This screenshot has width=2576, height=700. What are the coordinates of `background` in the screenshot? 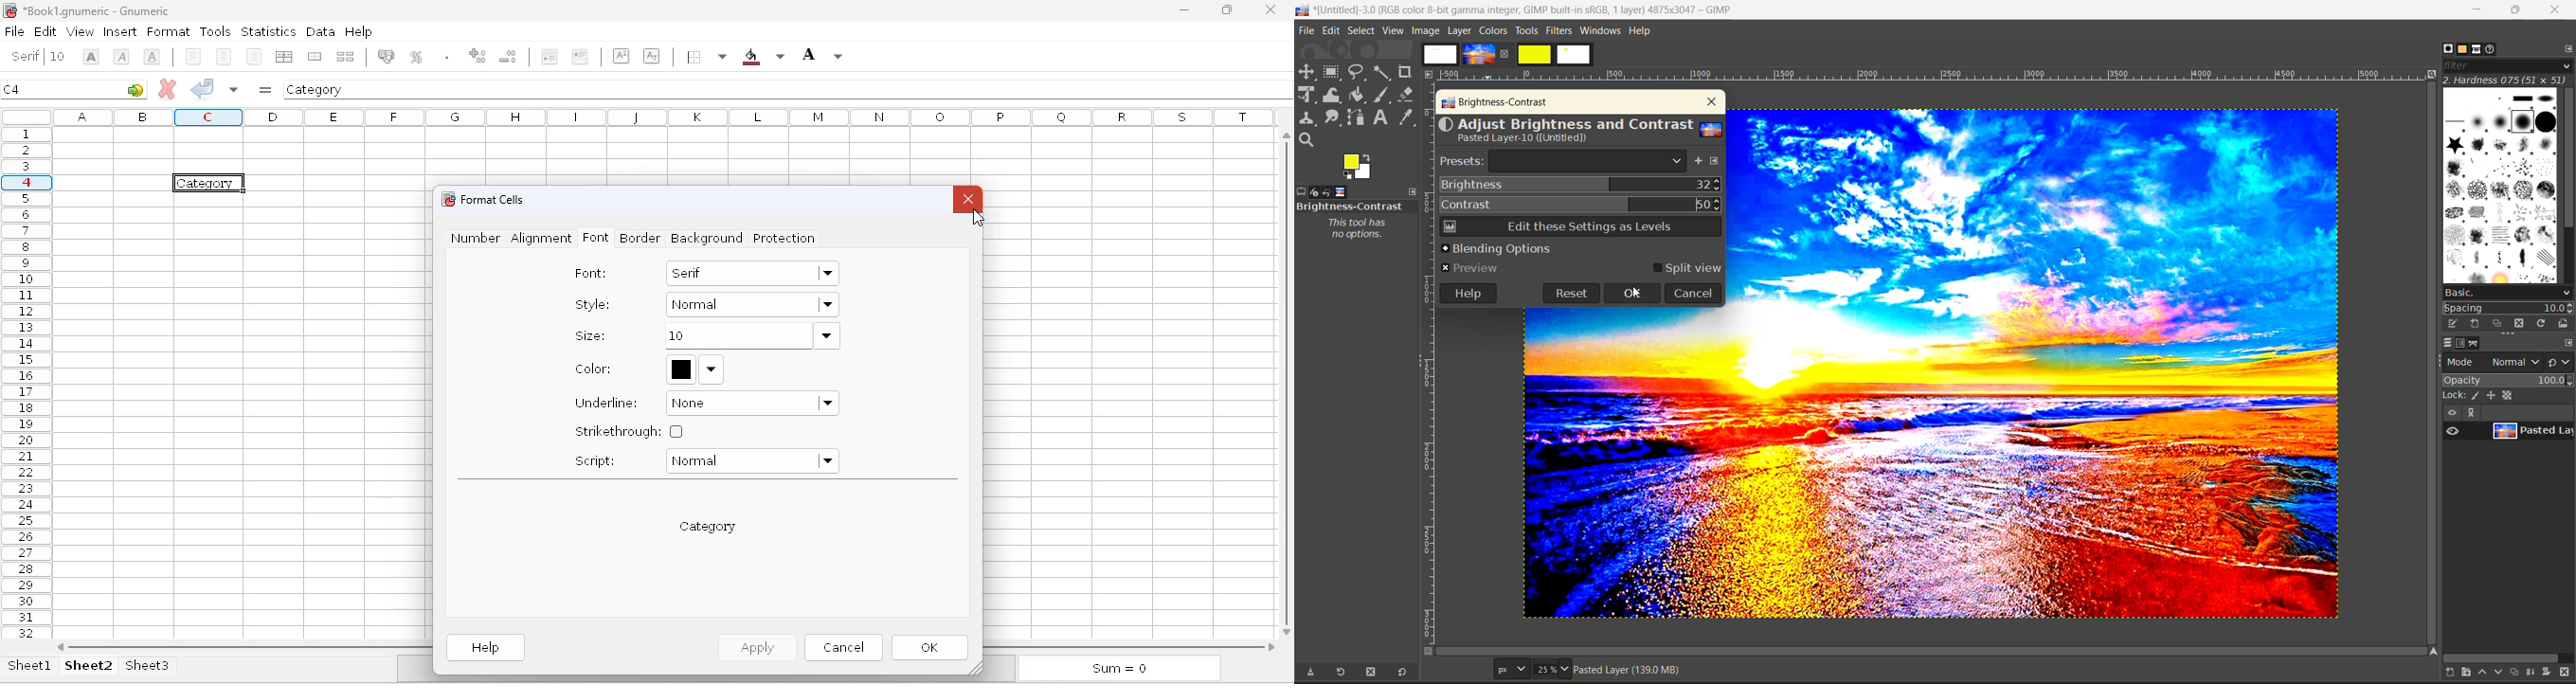 It's located at (802, 57).